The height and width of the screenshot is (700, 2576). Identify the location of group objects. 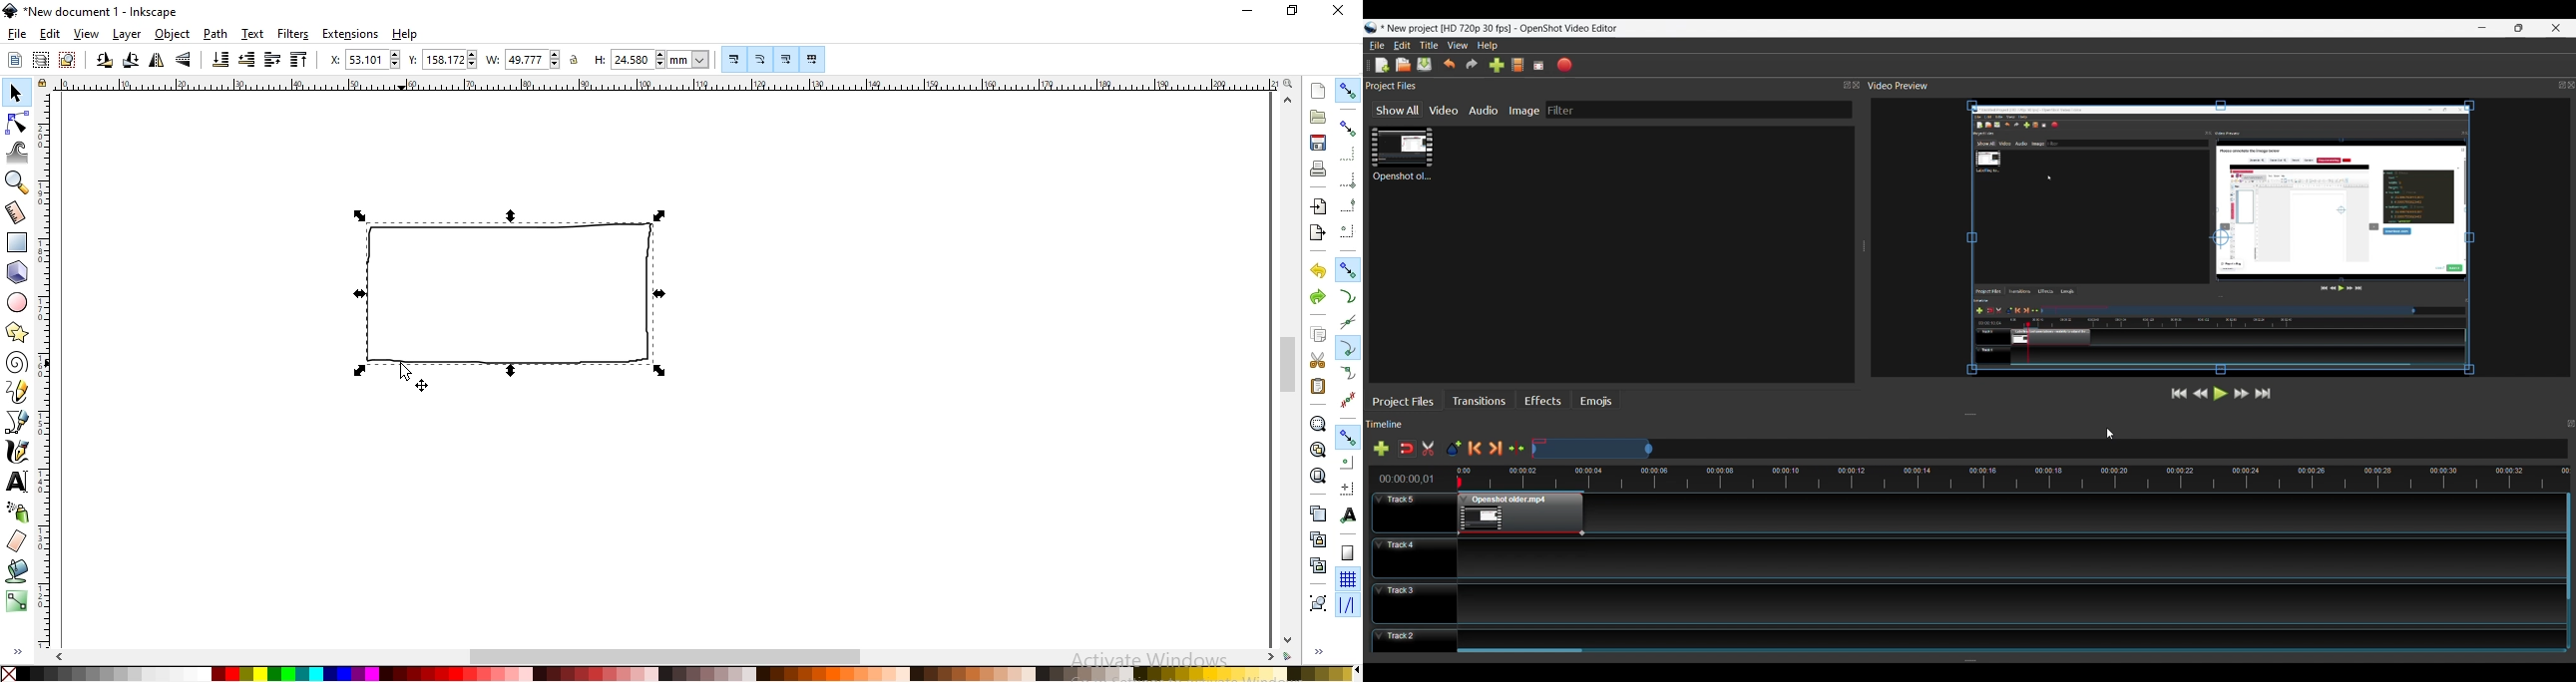
(1318, 602).